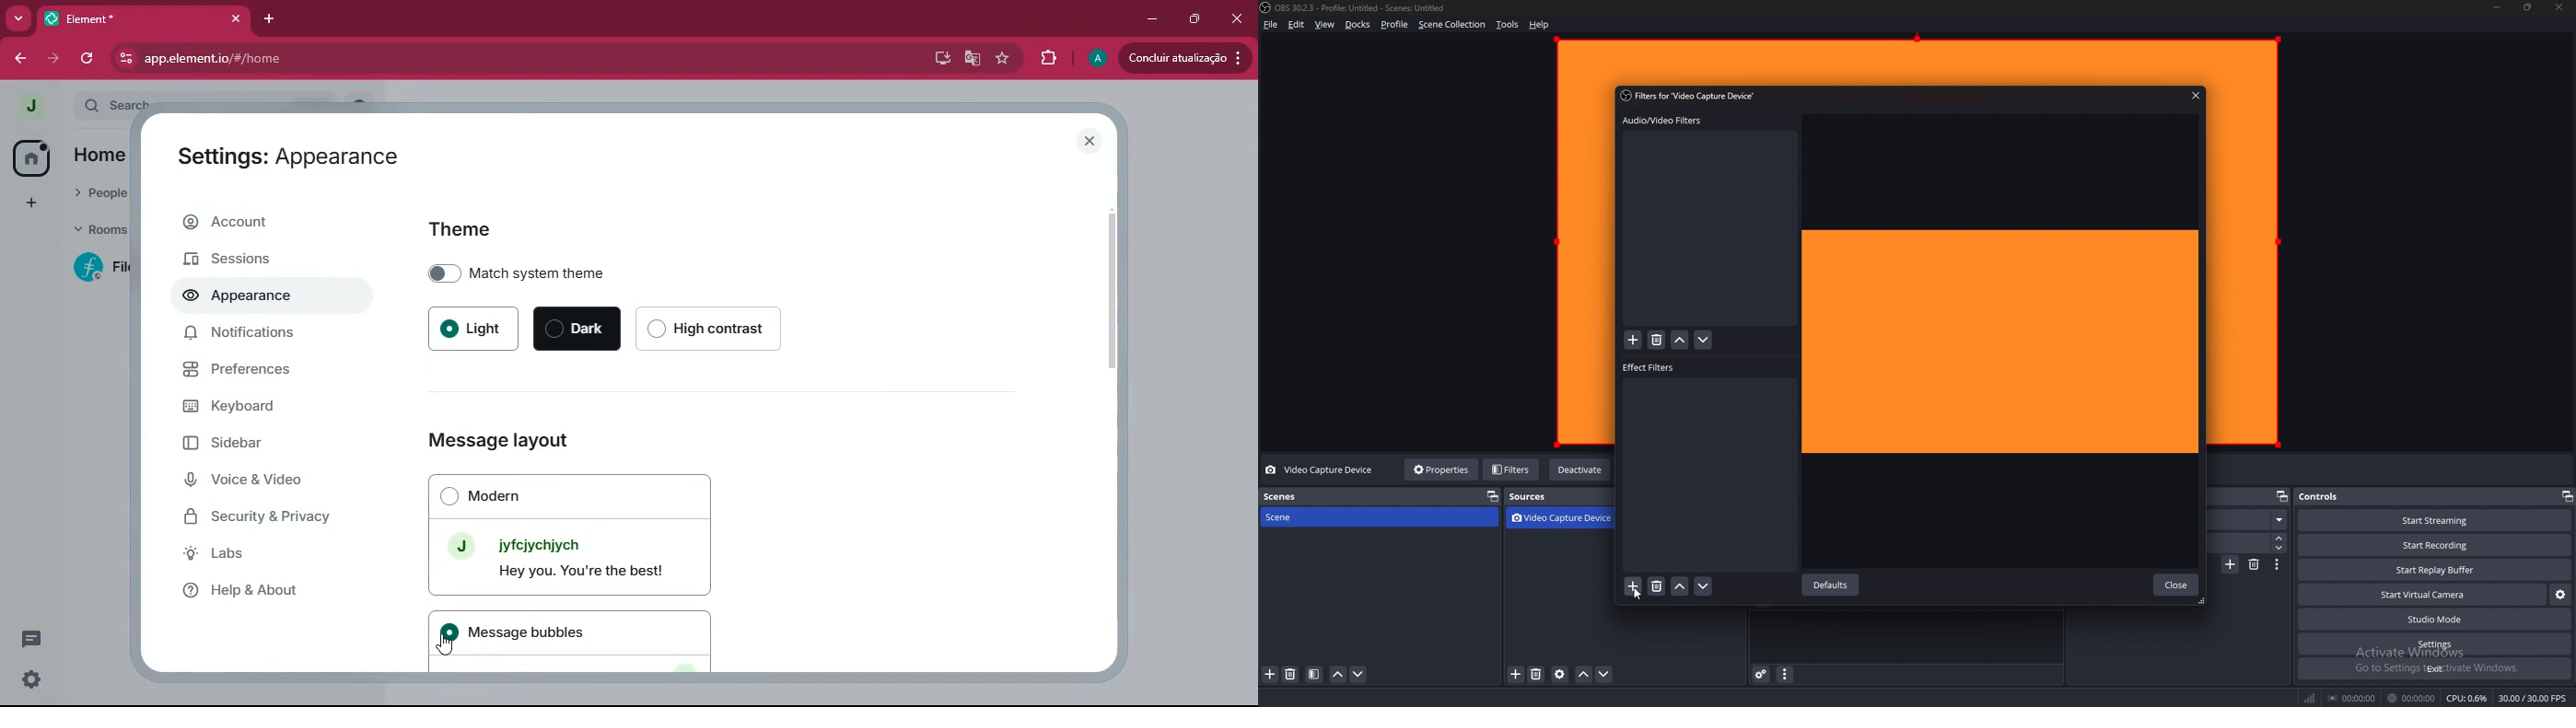 This screenshot has width=2576, height=728. I want to click on duration, so click(2243, 542).